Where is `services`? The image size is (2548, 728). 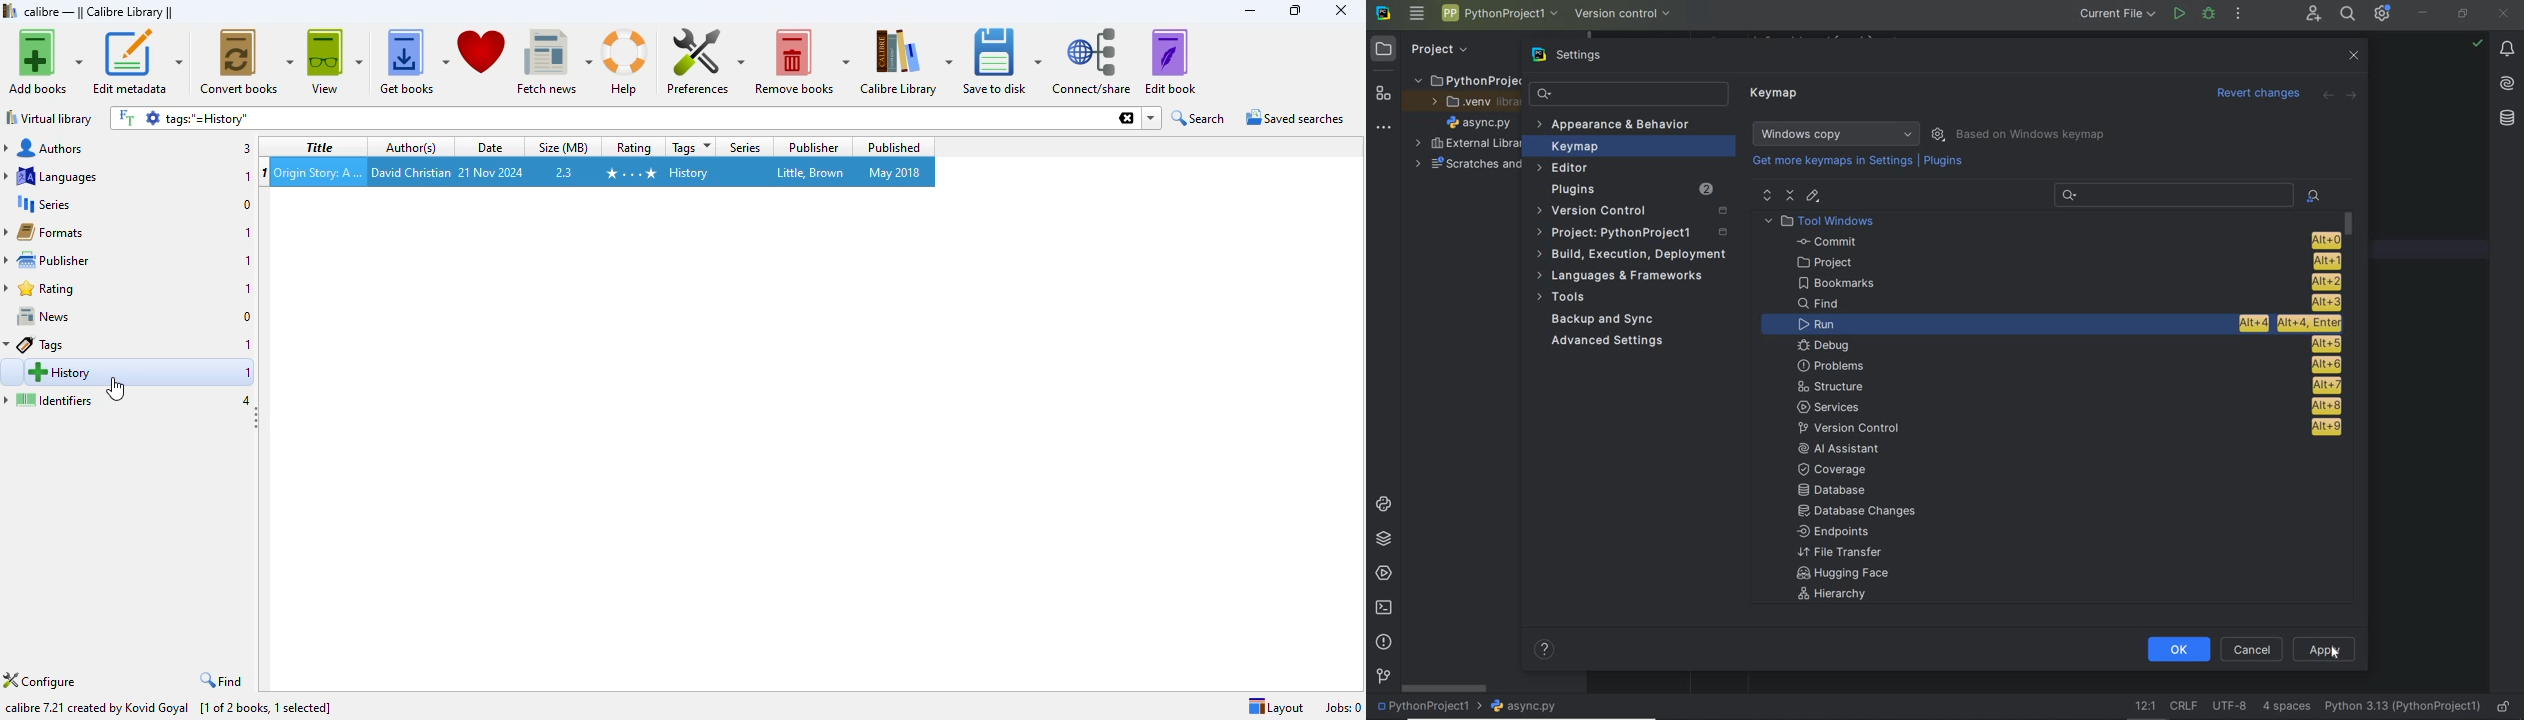 services is located at coordinates (2067, 406).